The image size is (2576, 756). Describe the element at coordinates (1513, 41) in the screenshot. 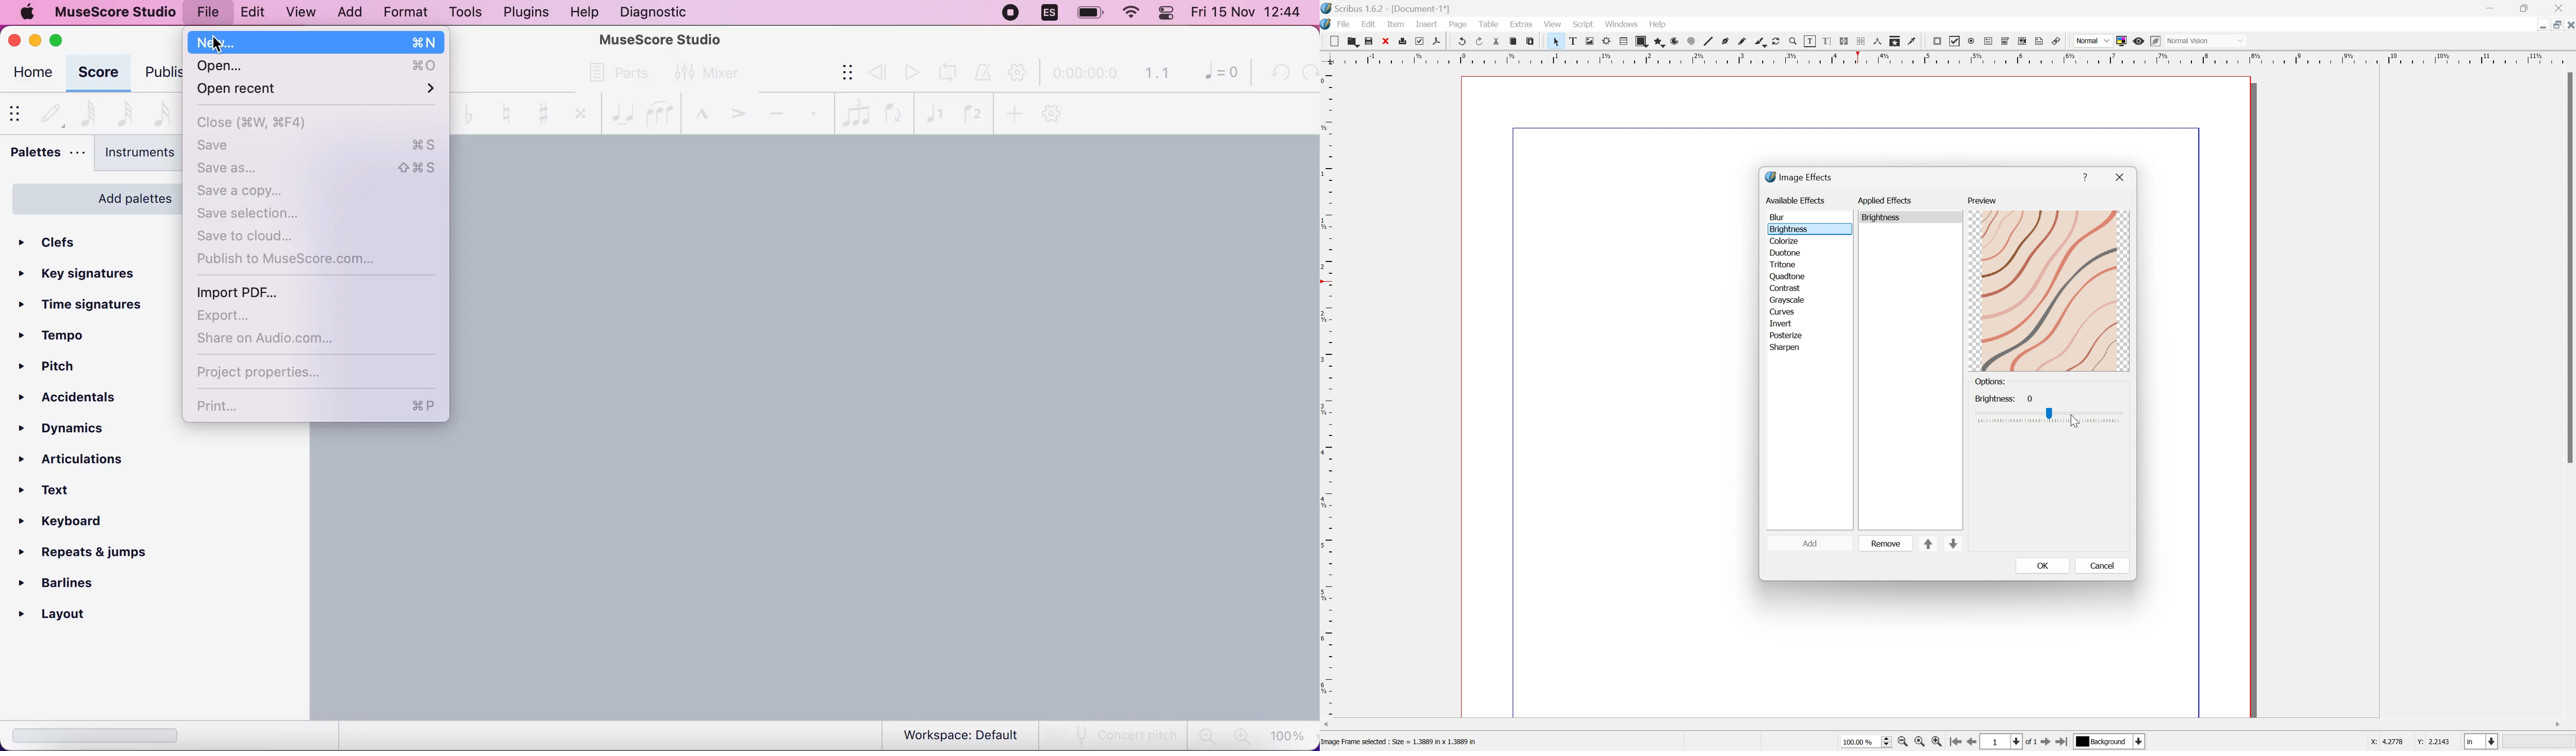

I see `Copy` at that location.